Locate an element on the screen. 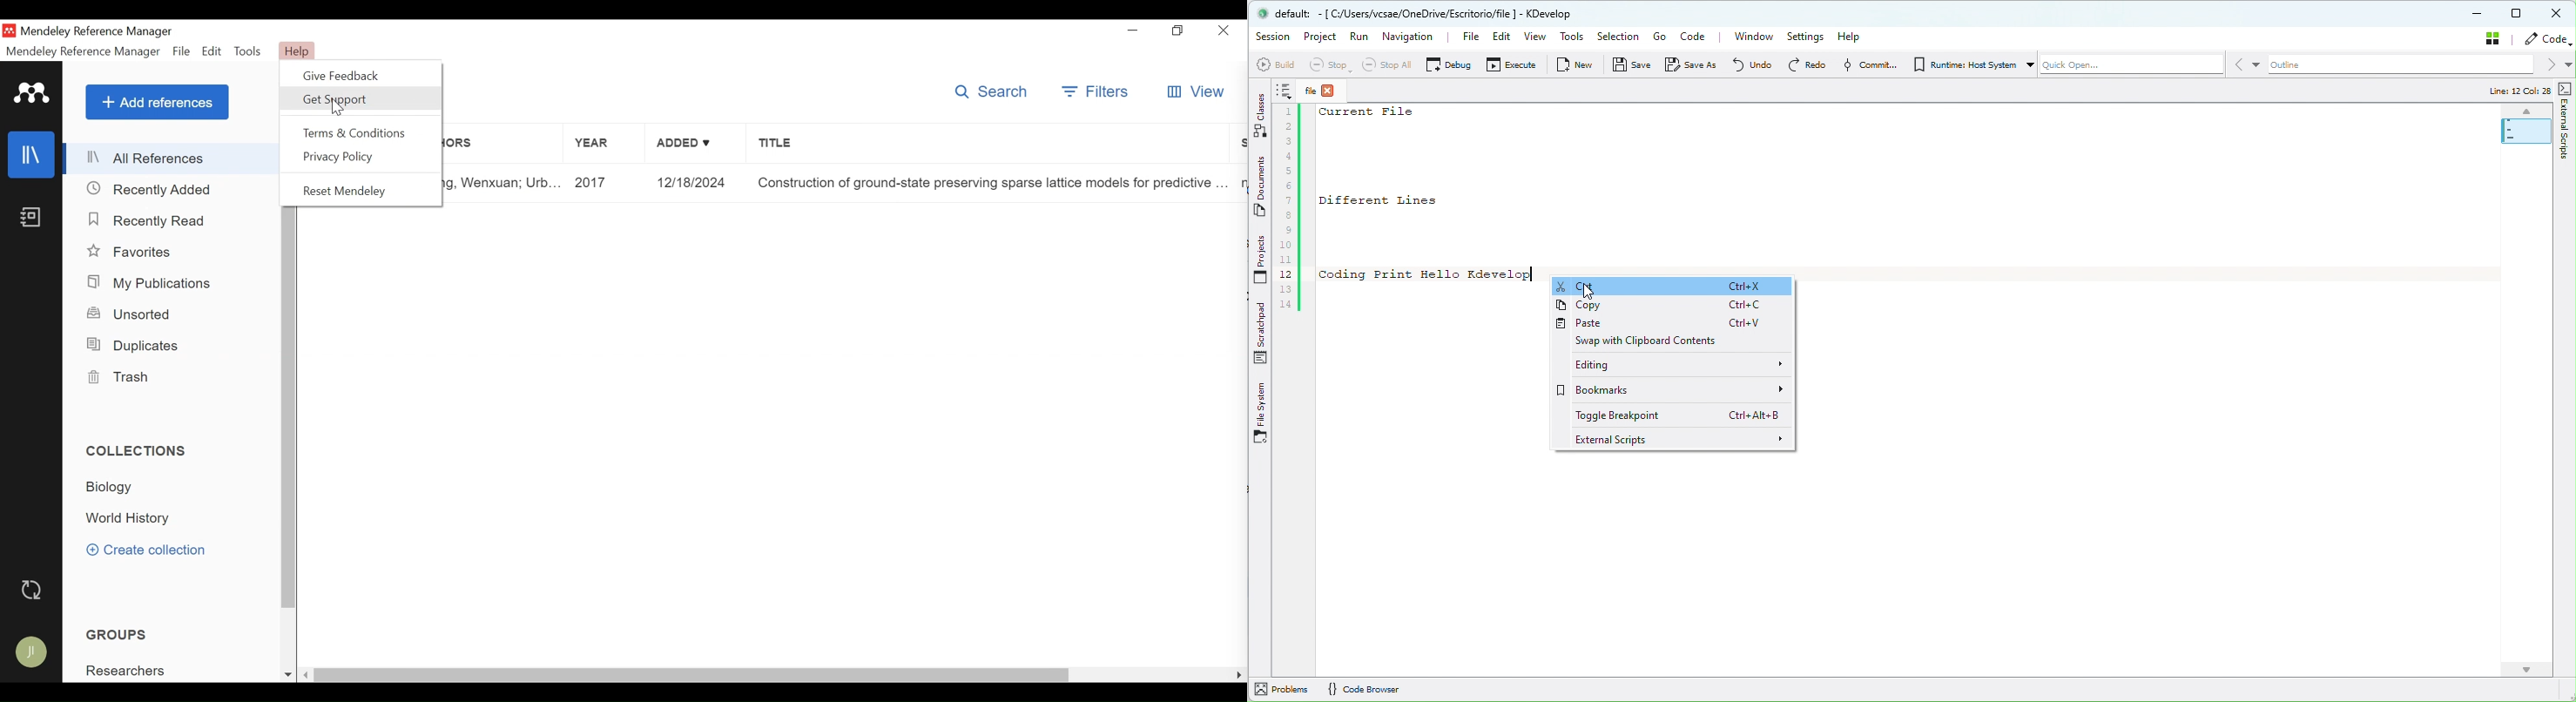  Trash is located at coordinates (122, 376).